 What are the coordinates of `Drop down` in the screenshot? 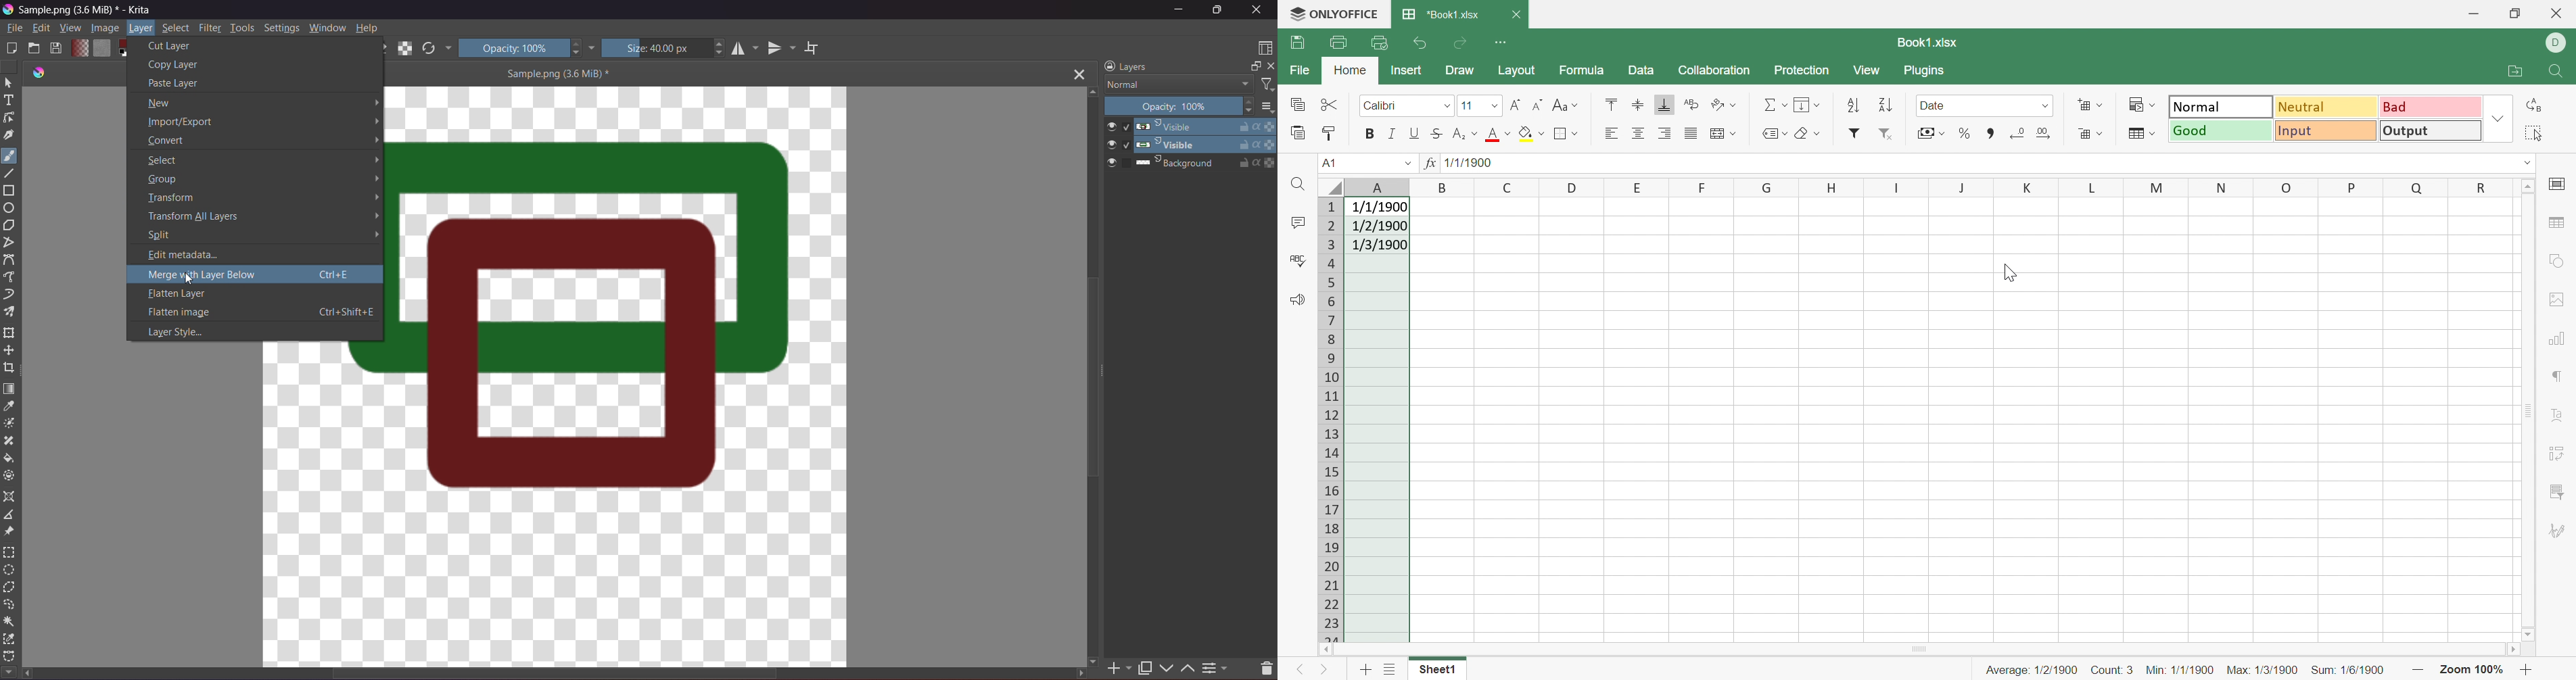 It's located at (2498, 117).